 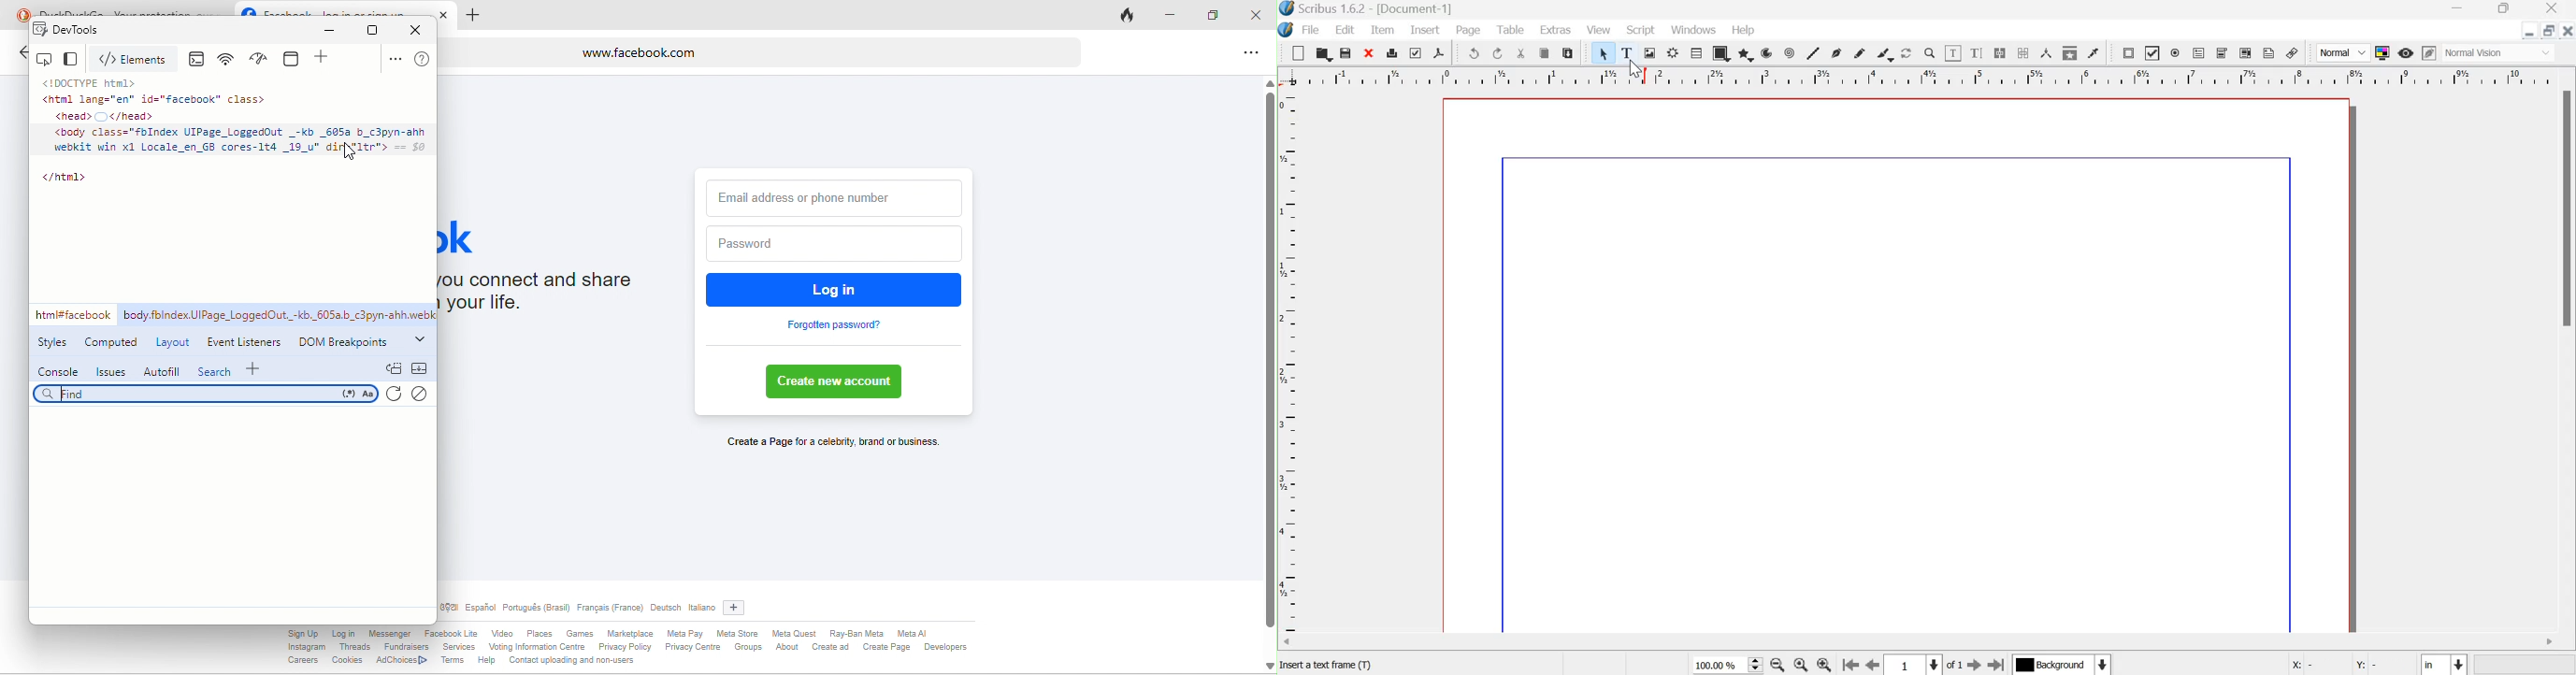 I want to click on zoom to 100%, so click(x=1802, y=665).